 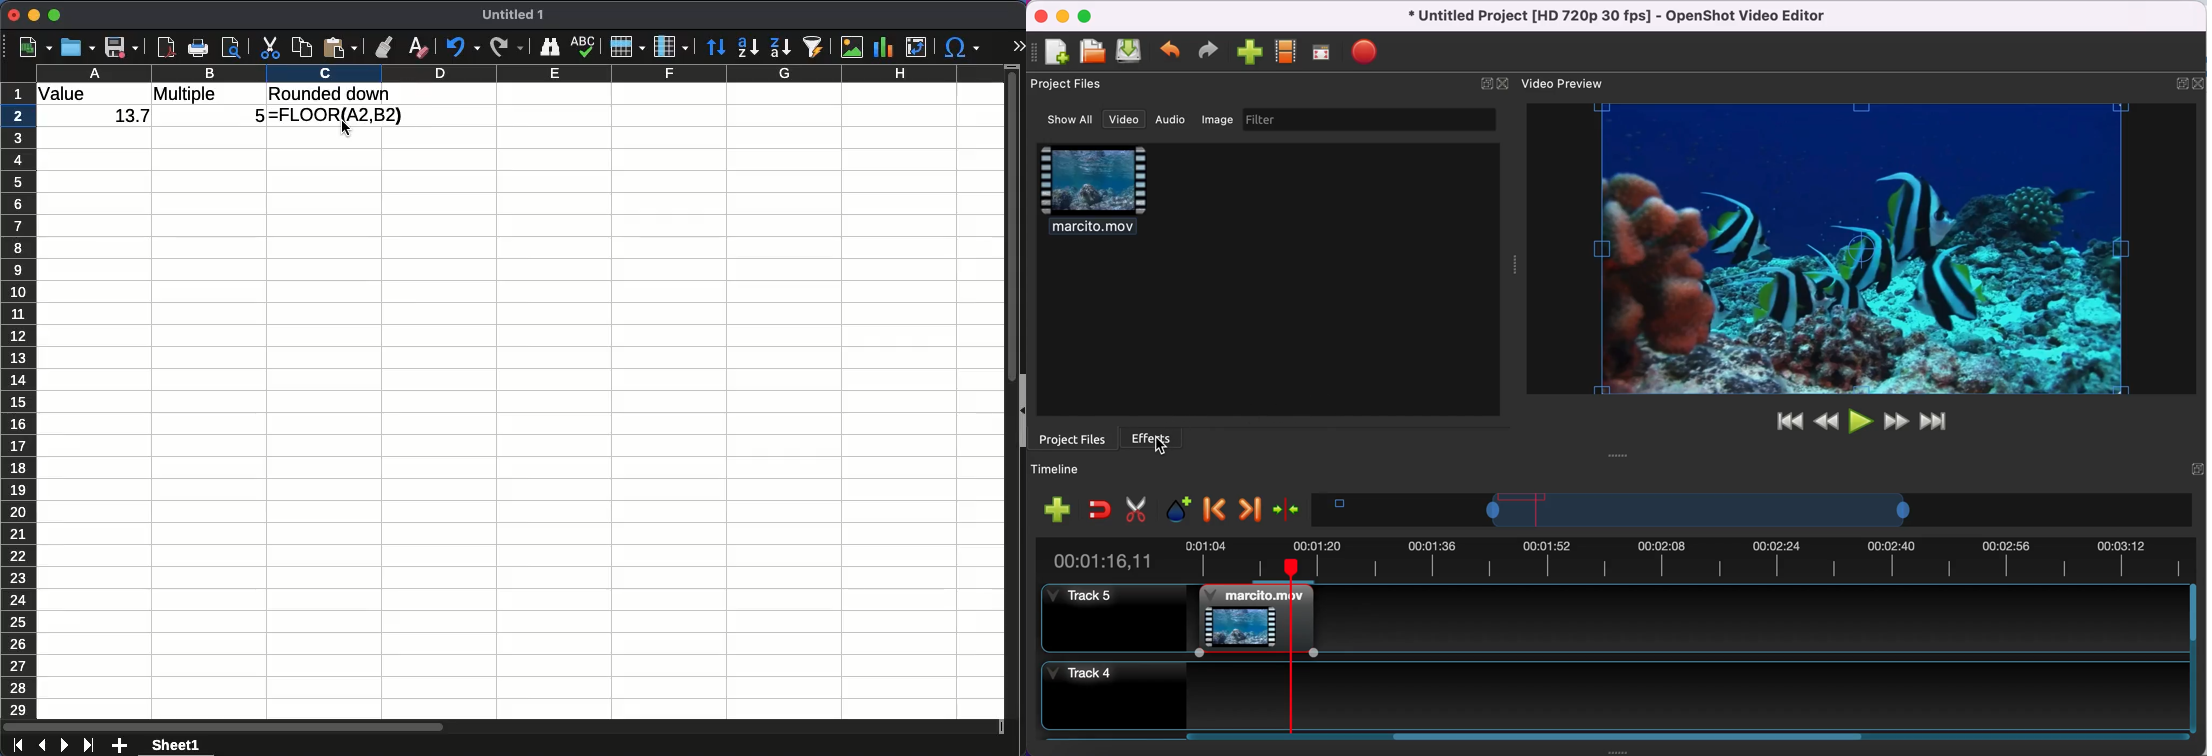 I want to click on clip, so click(x=1092, y=195).